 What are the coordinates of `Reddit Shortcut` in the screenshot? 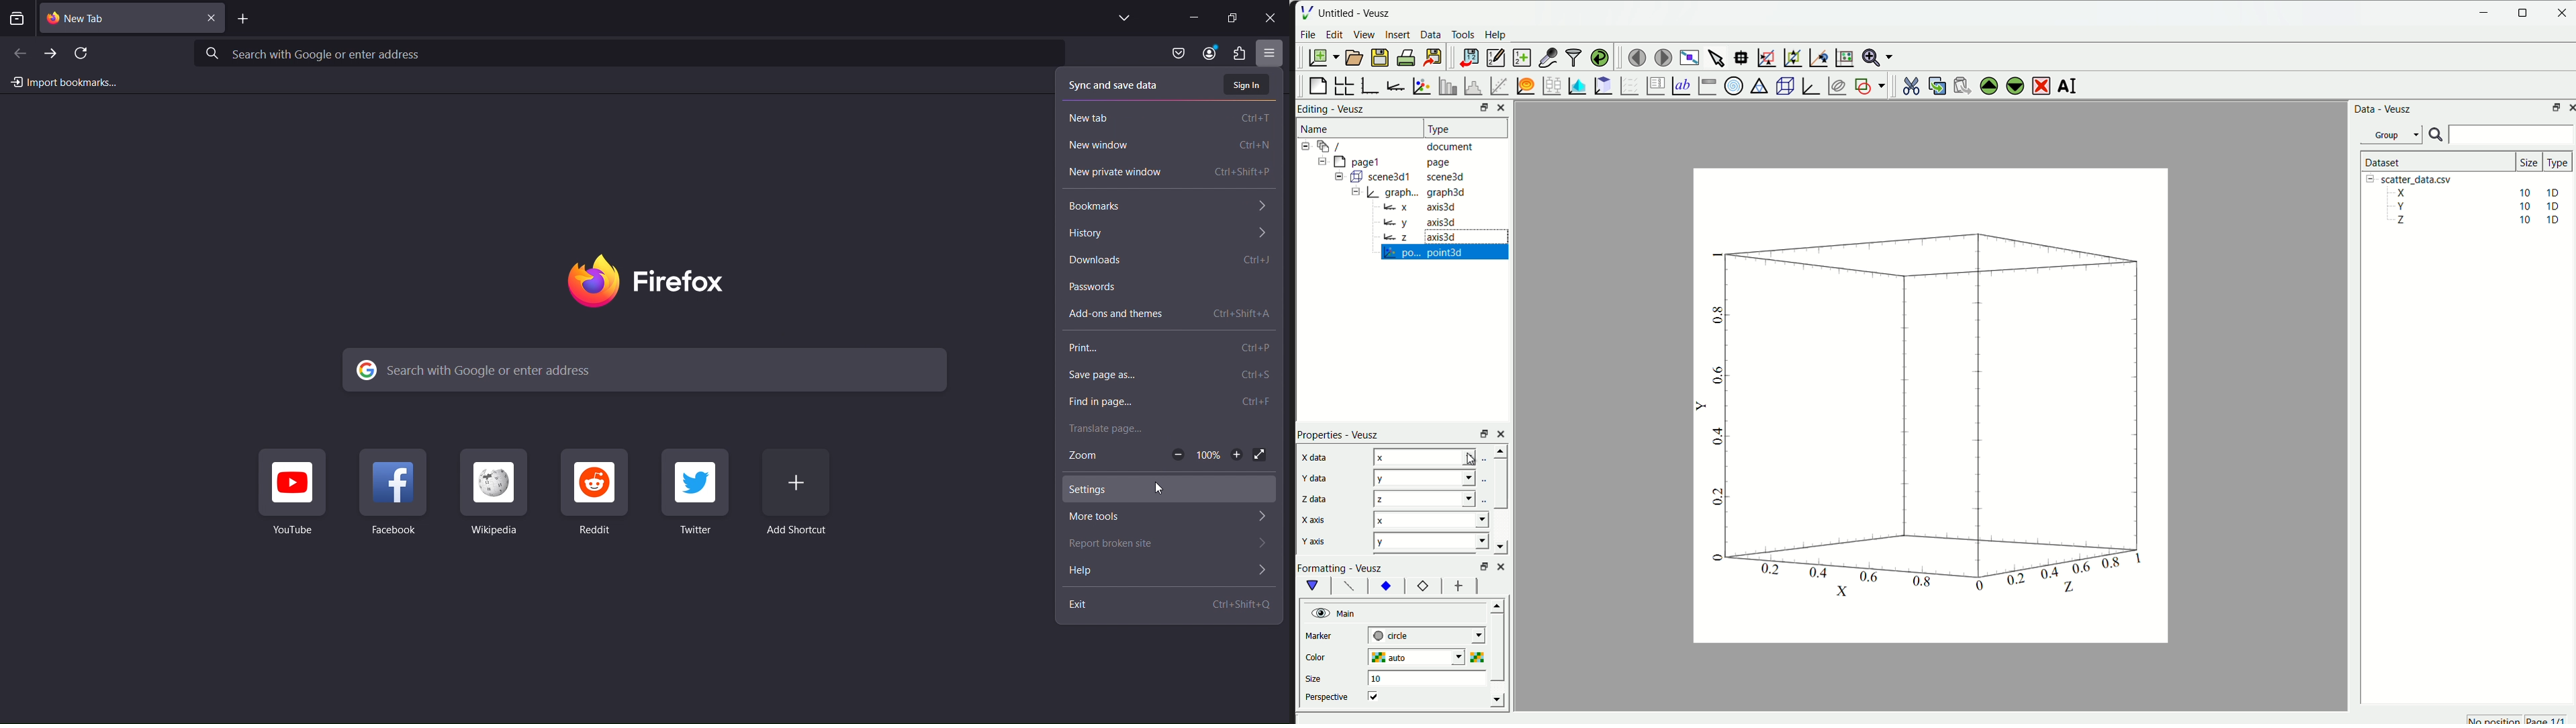 It's located at (596, 492).